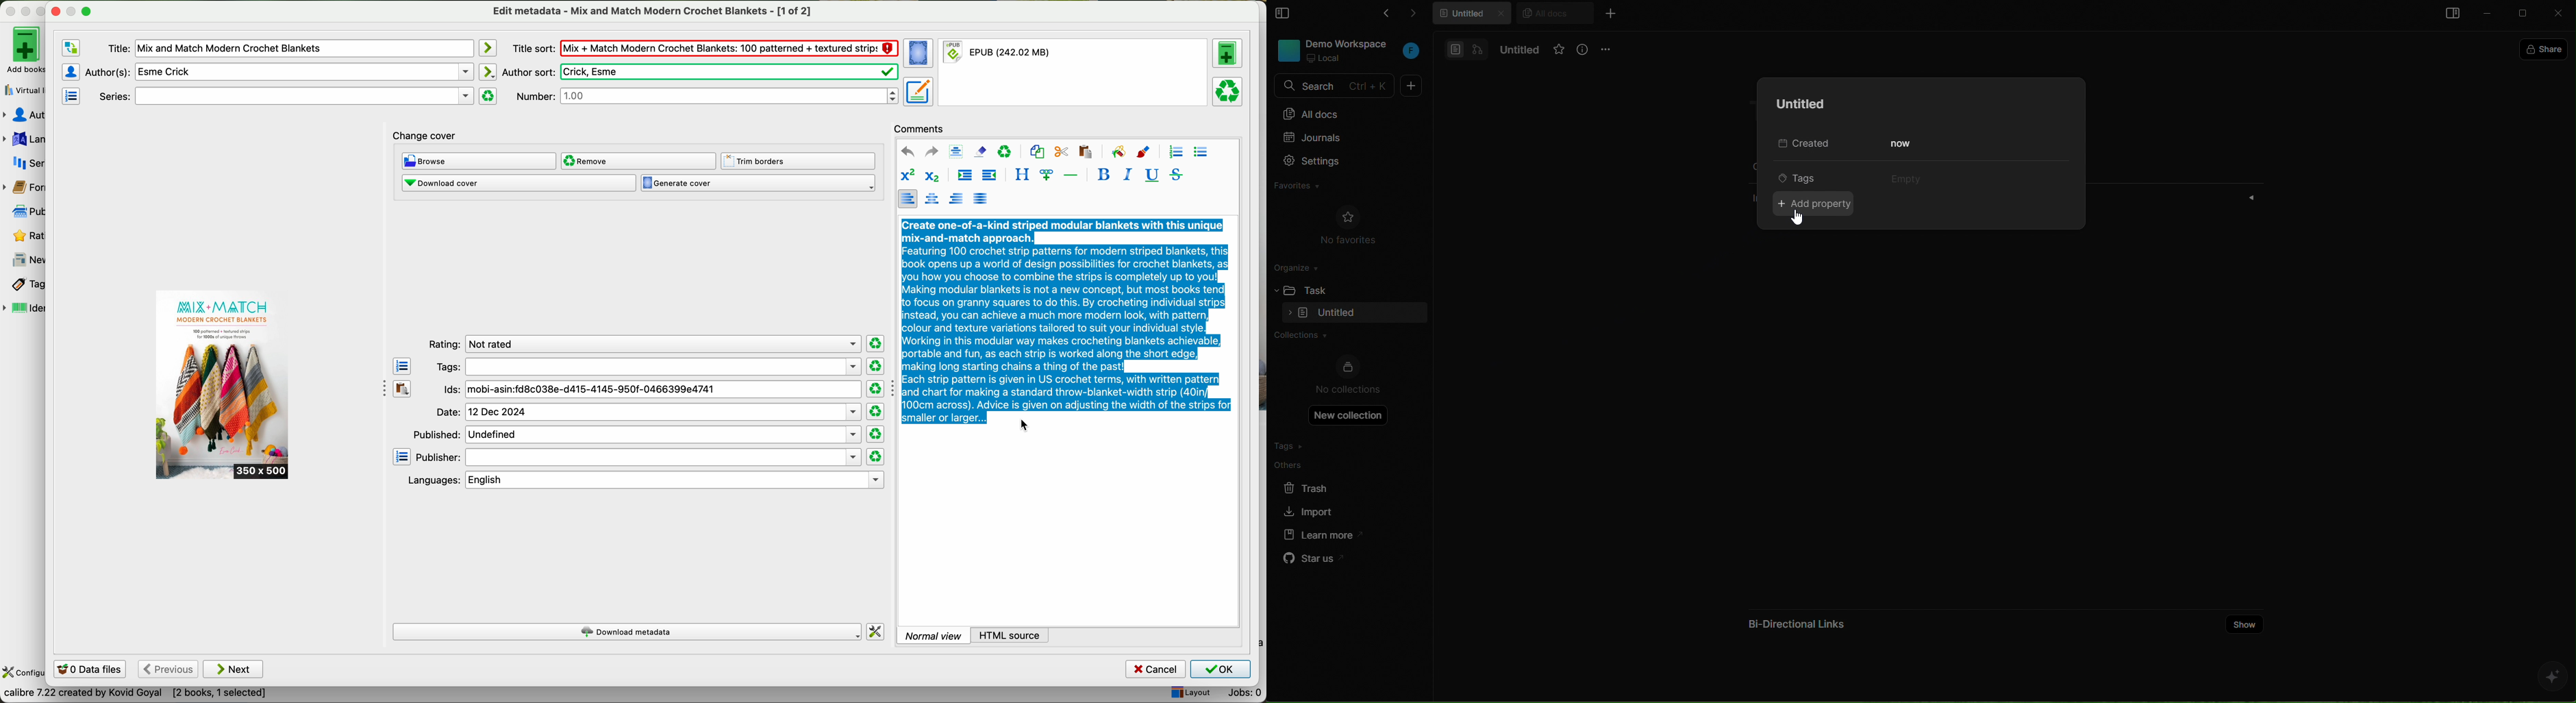 This screenshot has height=728, width=2576. Describe the element at coordinates (705, 48) in the screenshot. I see `title sort` at that location.